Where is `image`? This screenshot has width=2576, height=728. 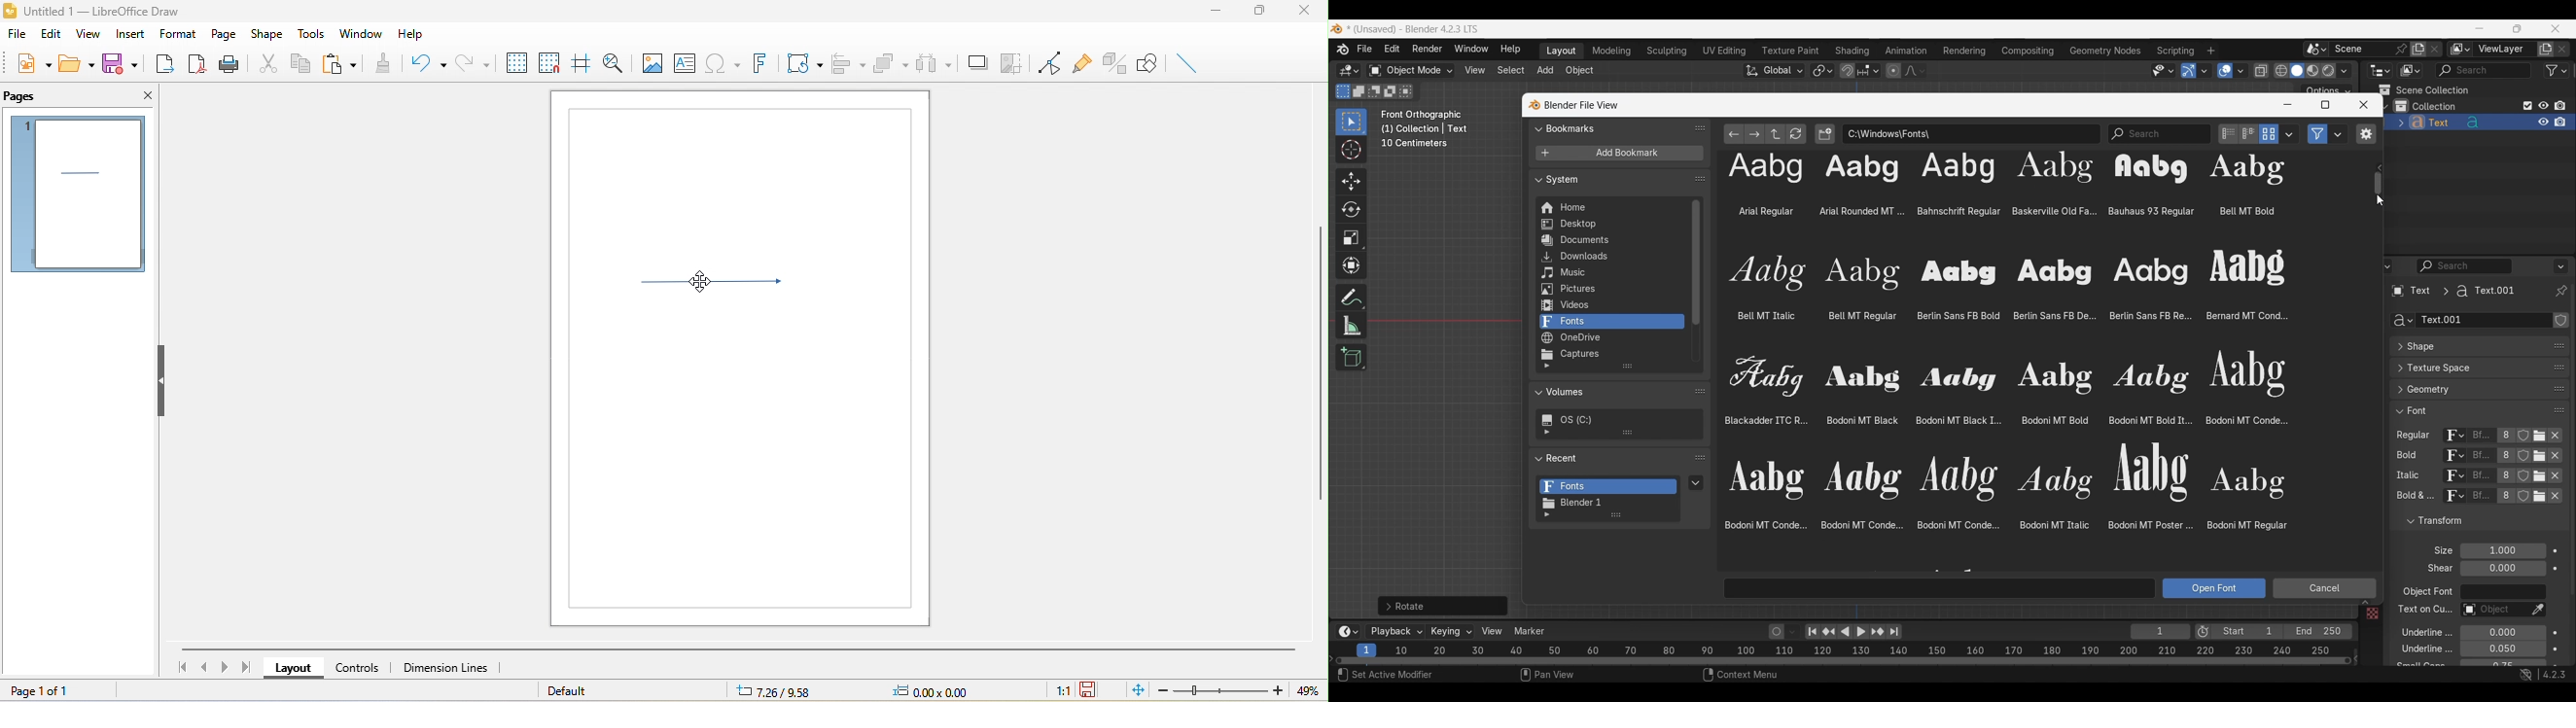 image is located at coordinates (651, 61).